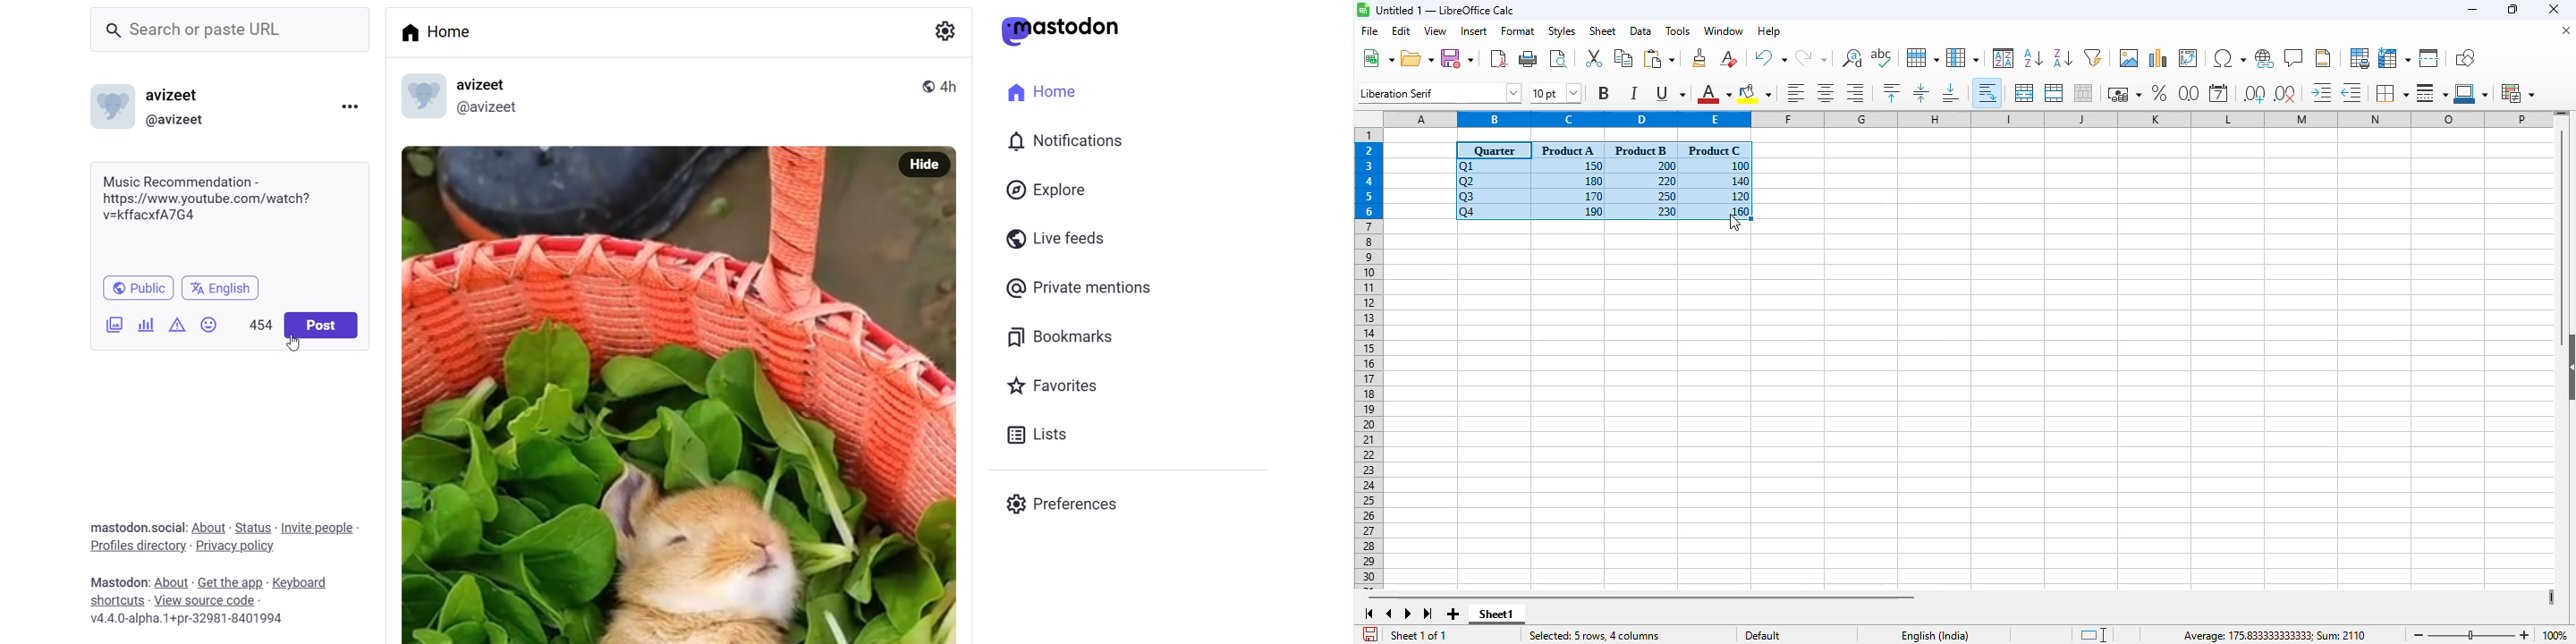  I want to click on avizeet, so click(185, 97).